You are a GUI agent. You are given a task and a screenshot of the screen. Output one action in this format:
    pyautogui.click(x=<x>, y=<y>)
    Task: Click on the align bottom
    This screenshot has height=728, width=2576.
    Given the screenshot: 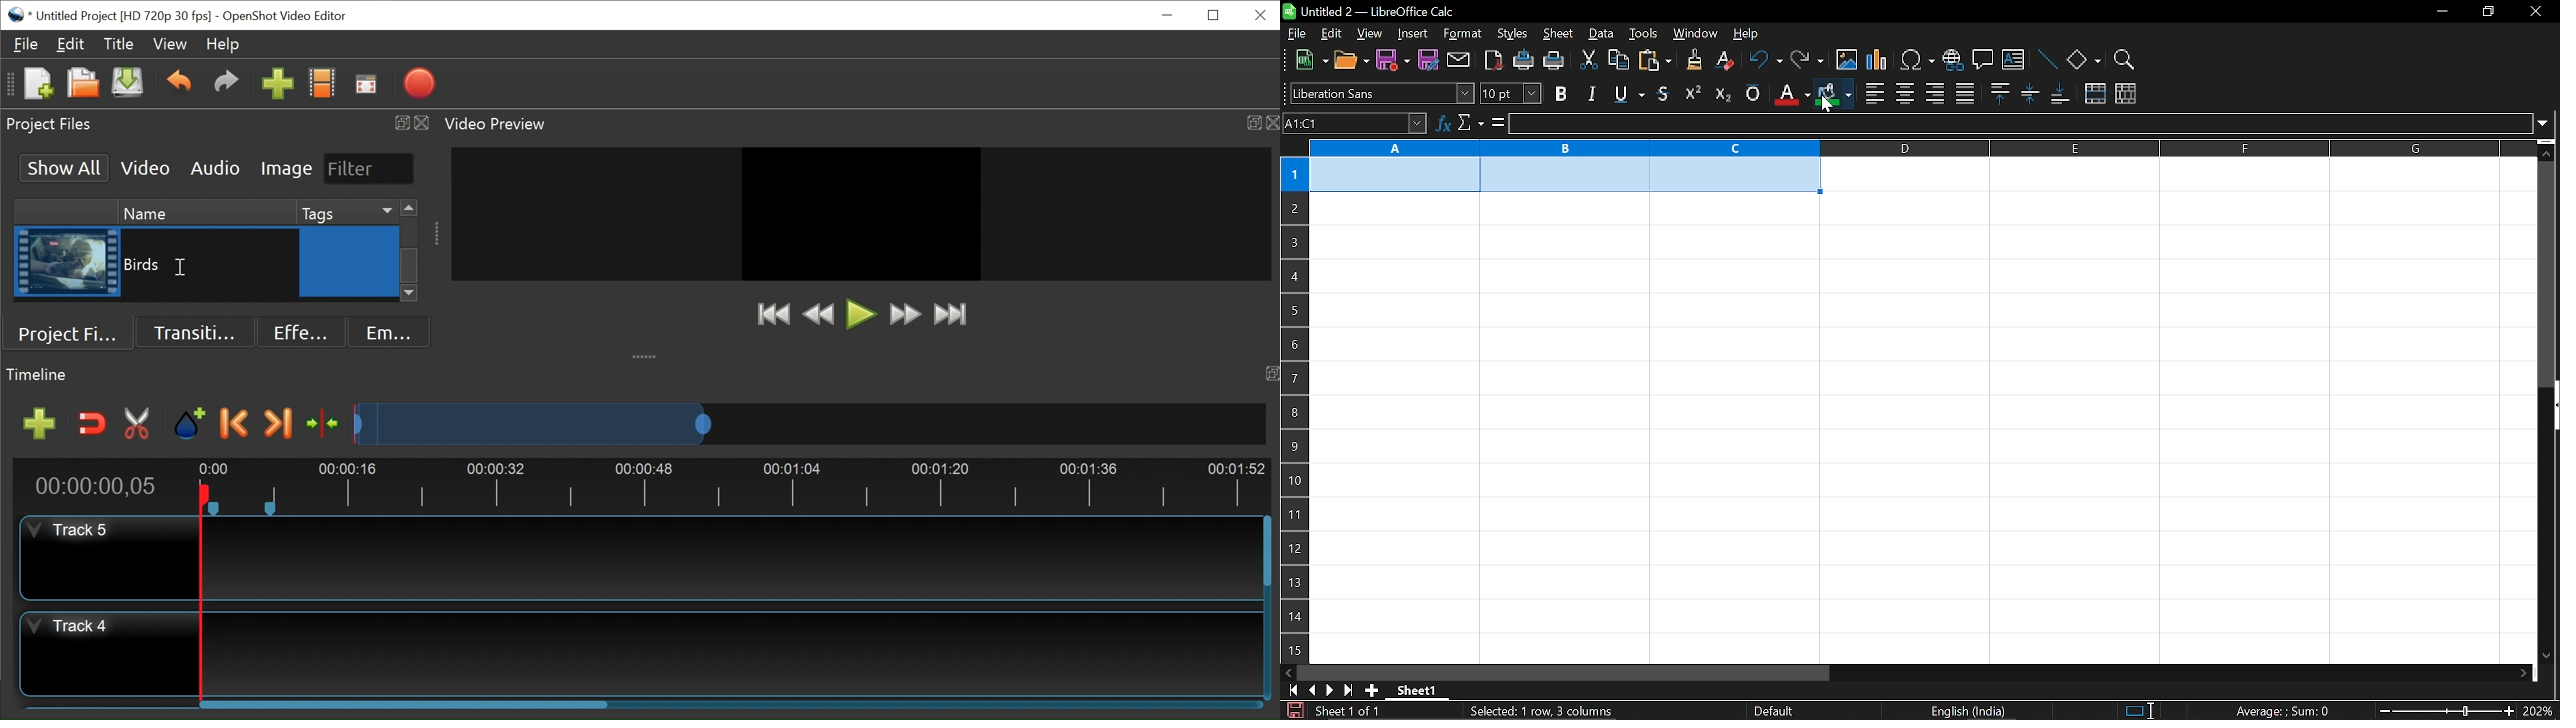 What is the action you would take?
    pyautogui.click(x=2059, y=95)
    